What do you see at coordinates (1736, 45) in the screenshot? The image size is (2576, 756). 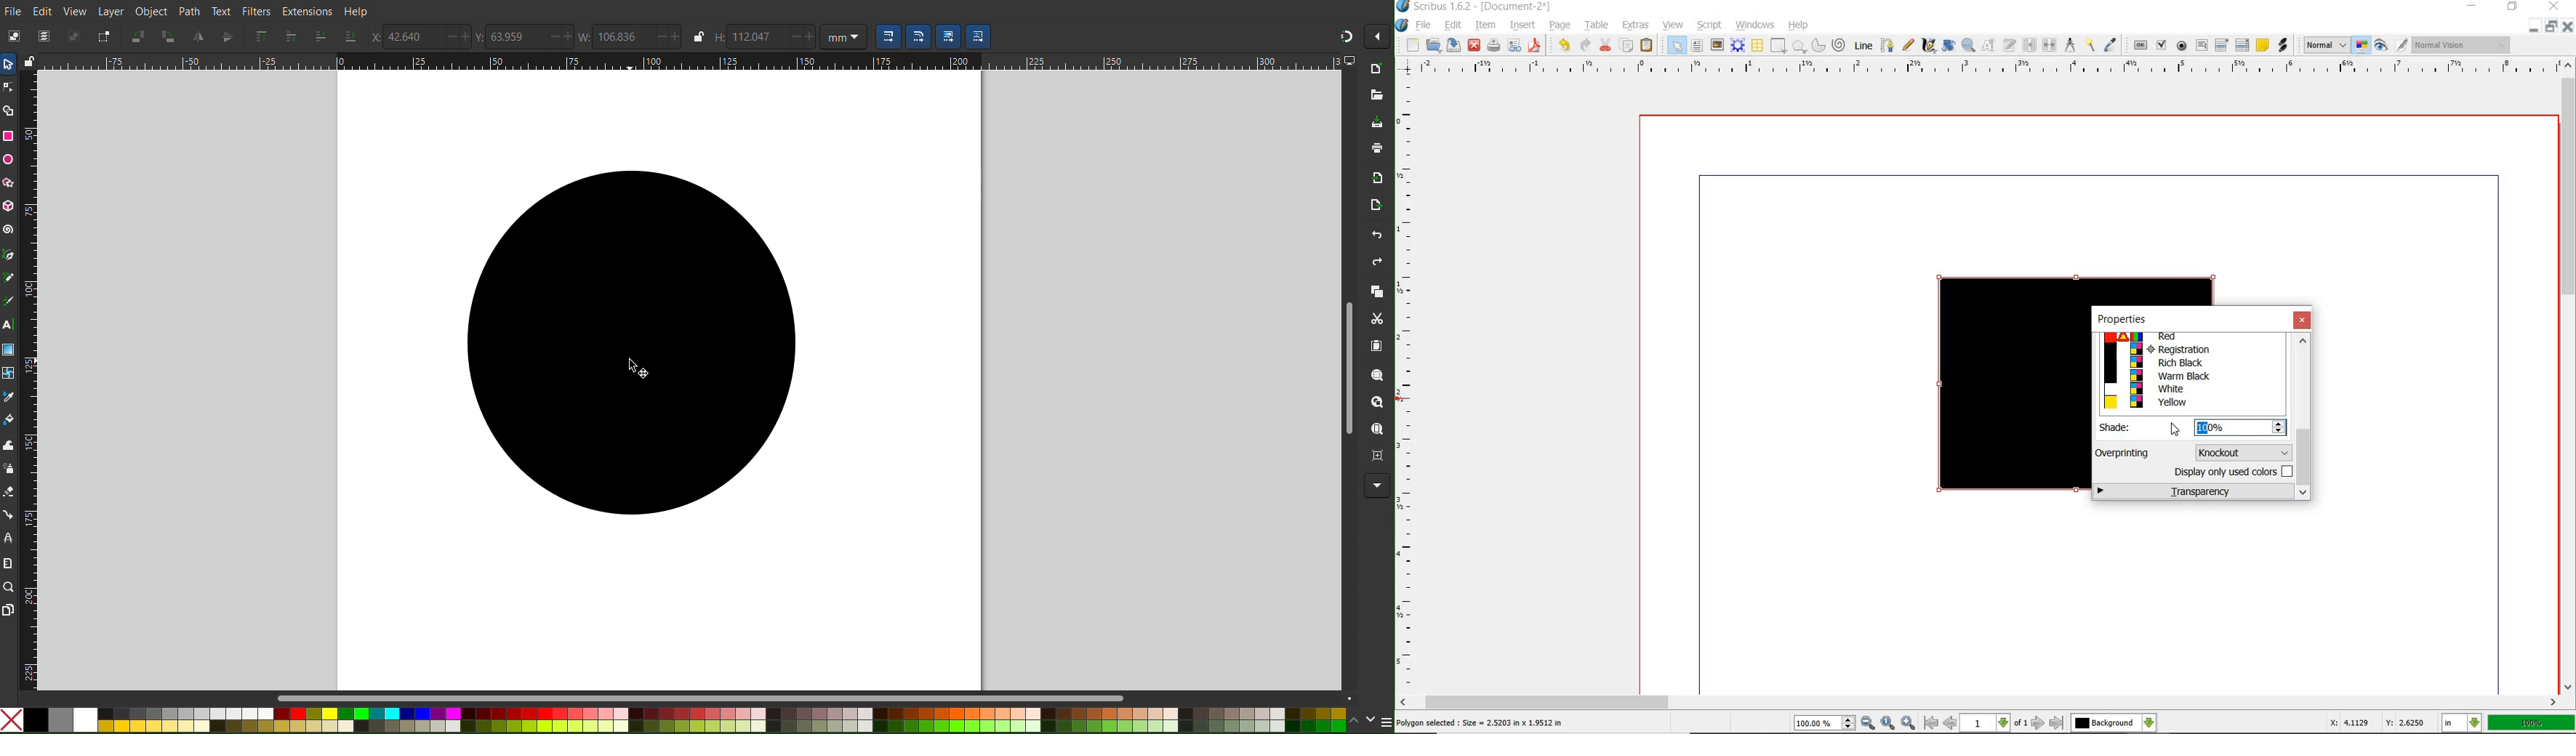 I see `render frame` at bounding box center [1736, 45].